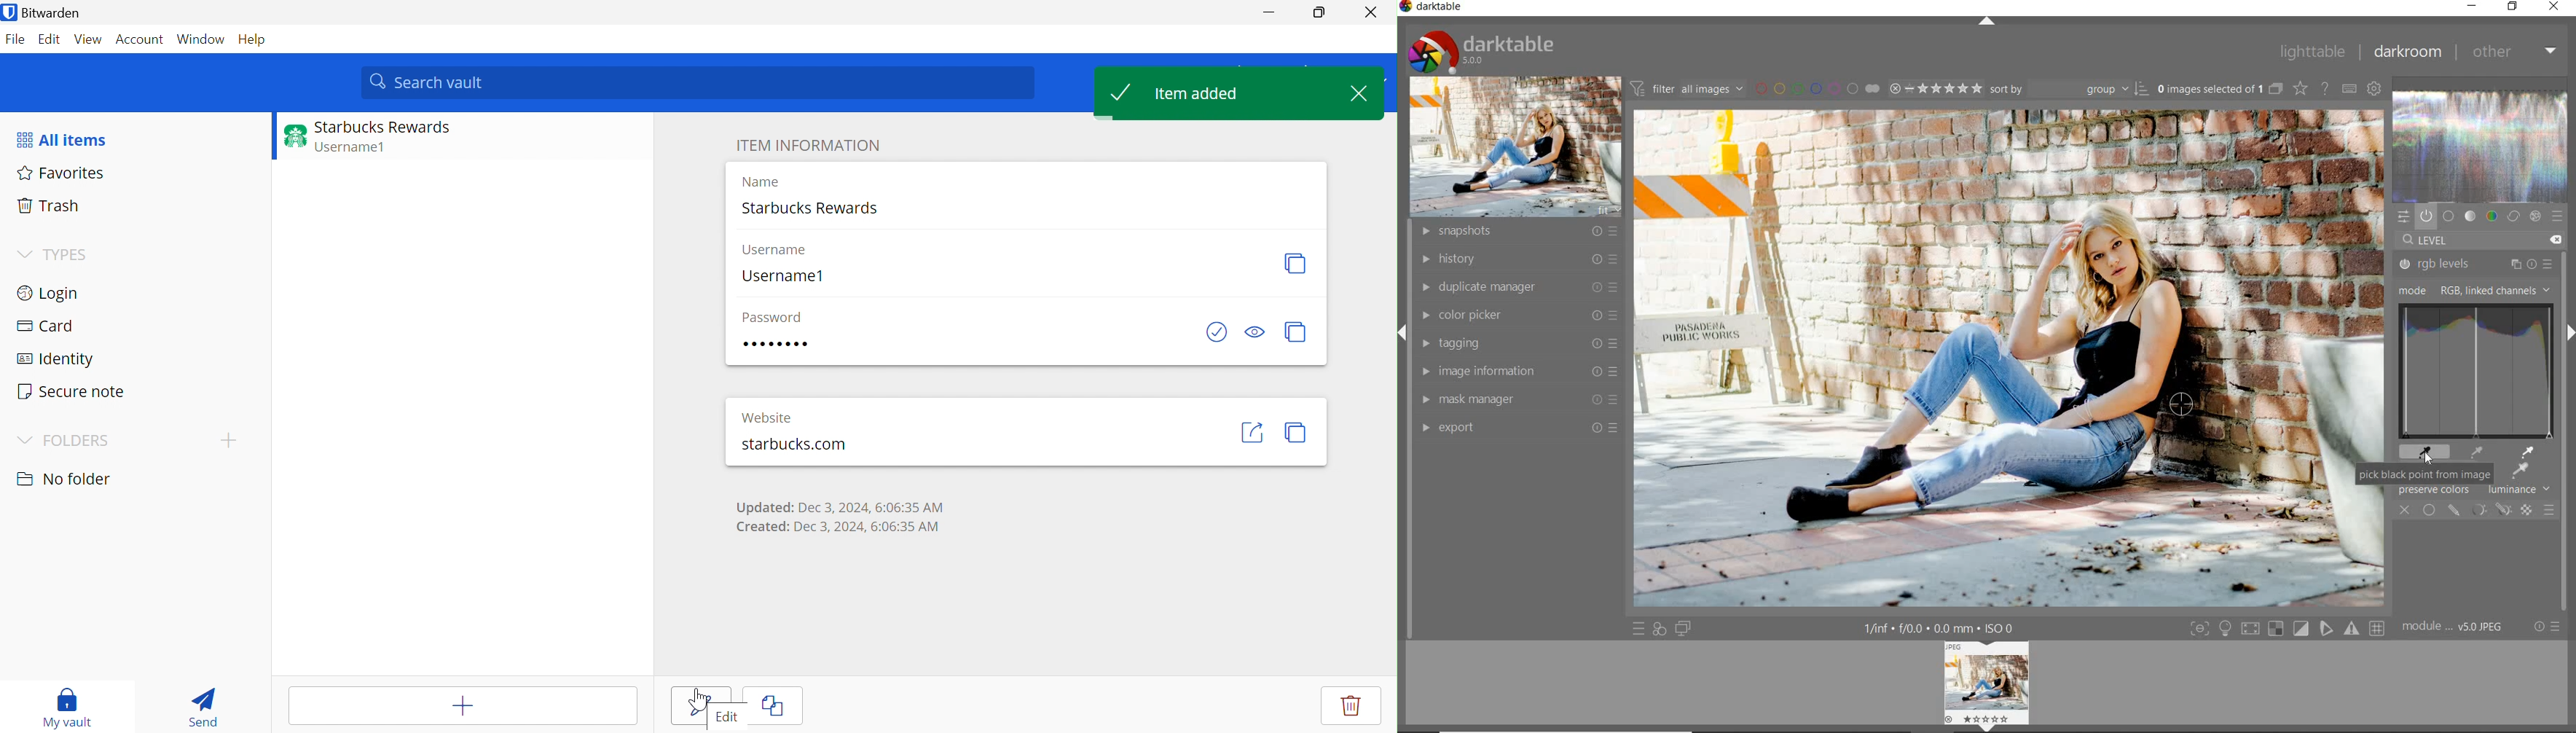 Image resolution: width=2576 pixels, height=756 pixels. I want to click on Send, so click(207, 706).